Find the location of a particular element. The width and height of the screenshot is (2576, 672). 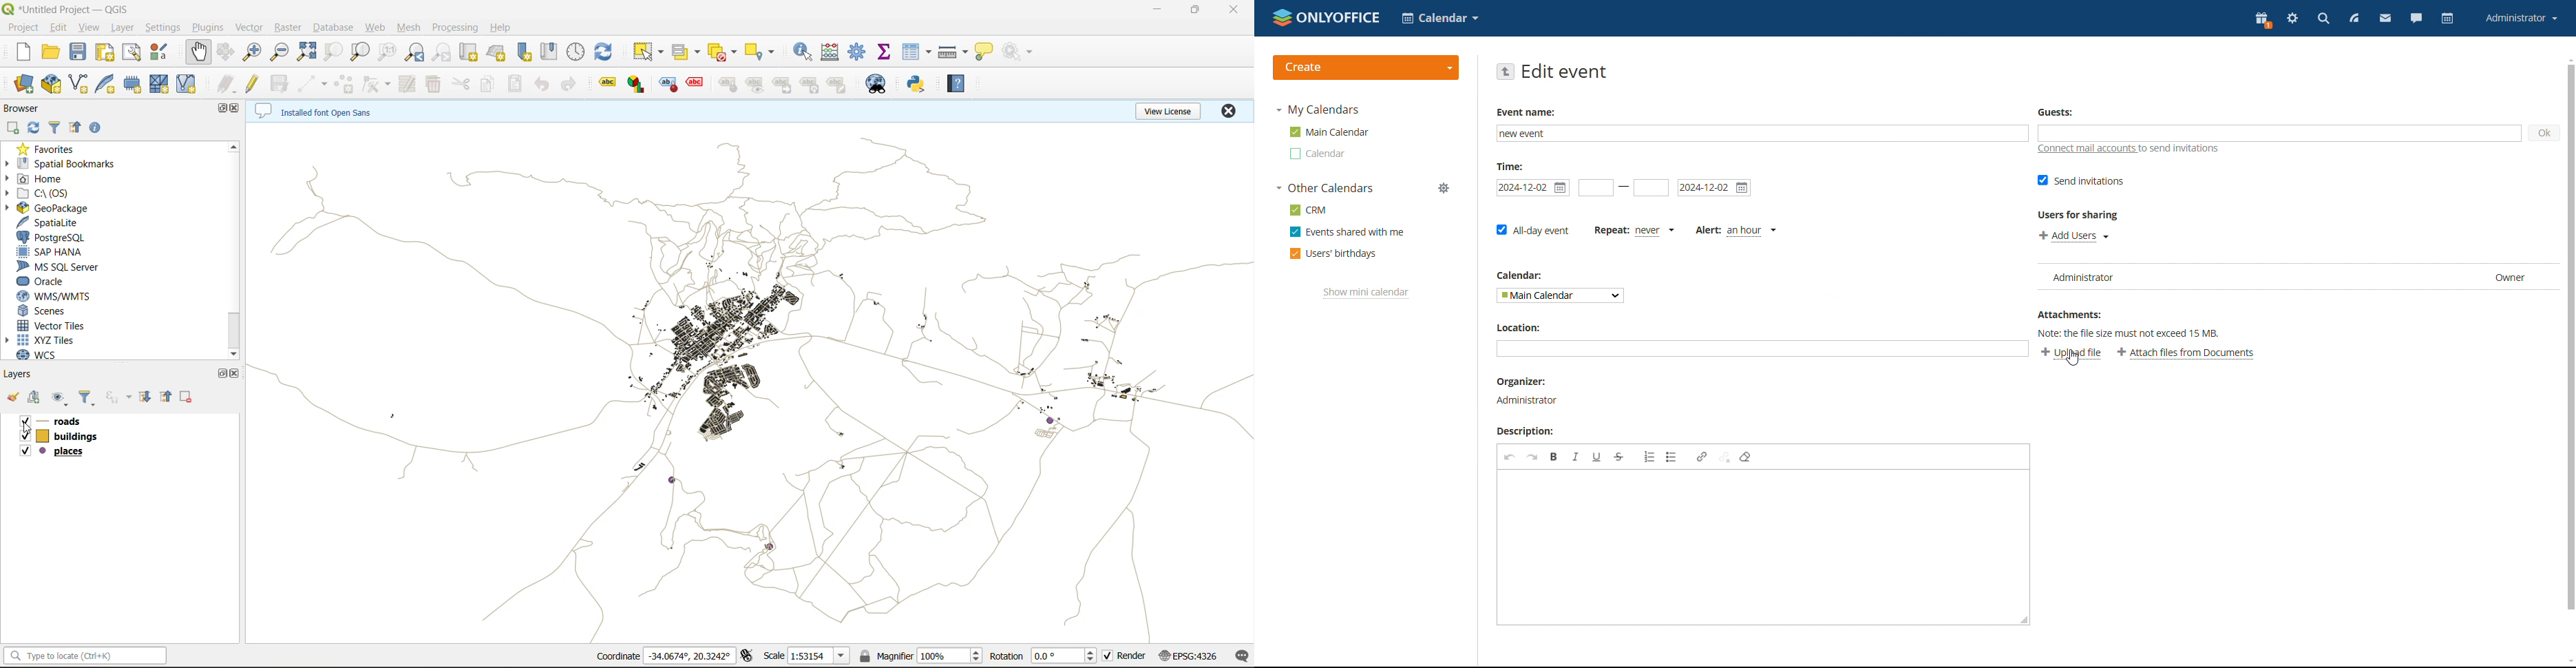

layers is located at coordinates (28, 376).